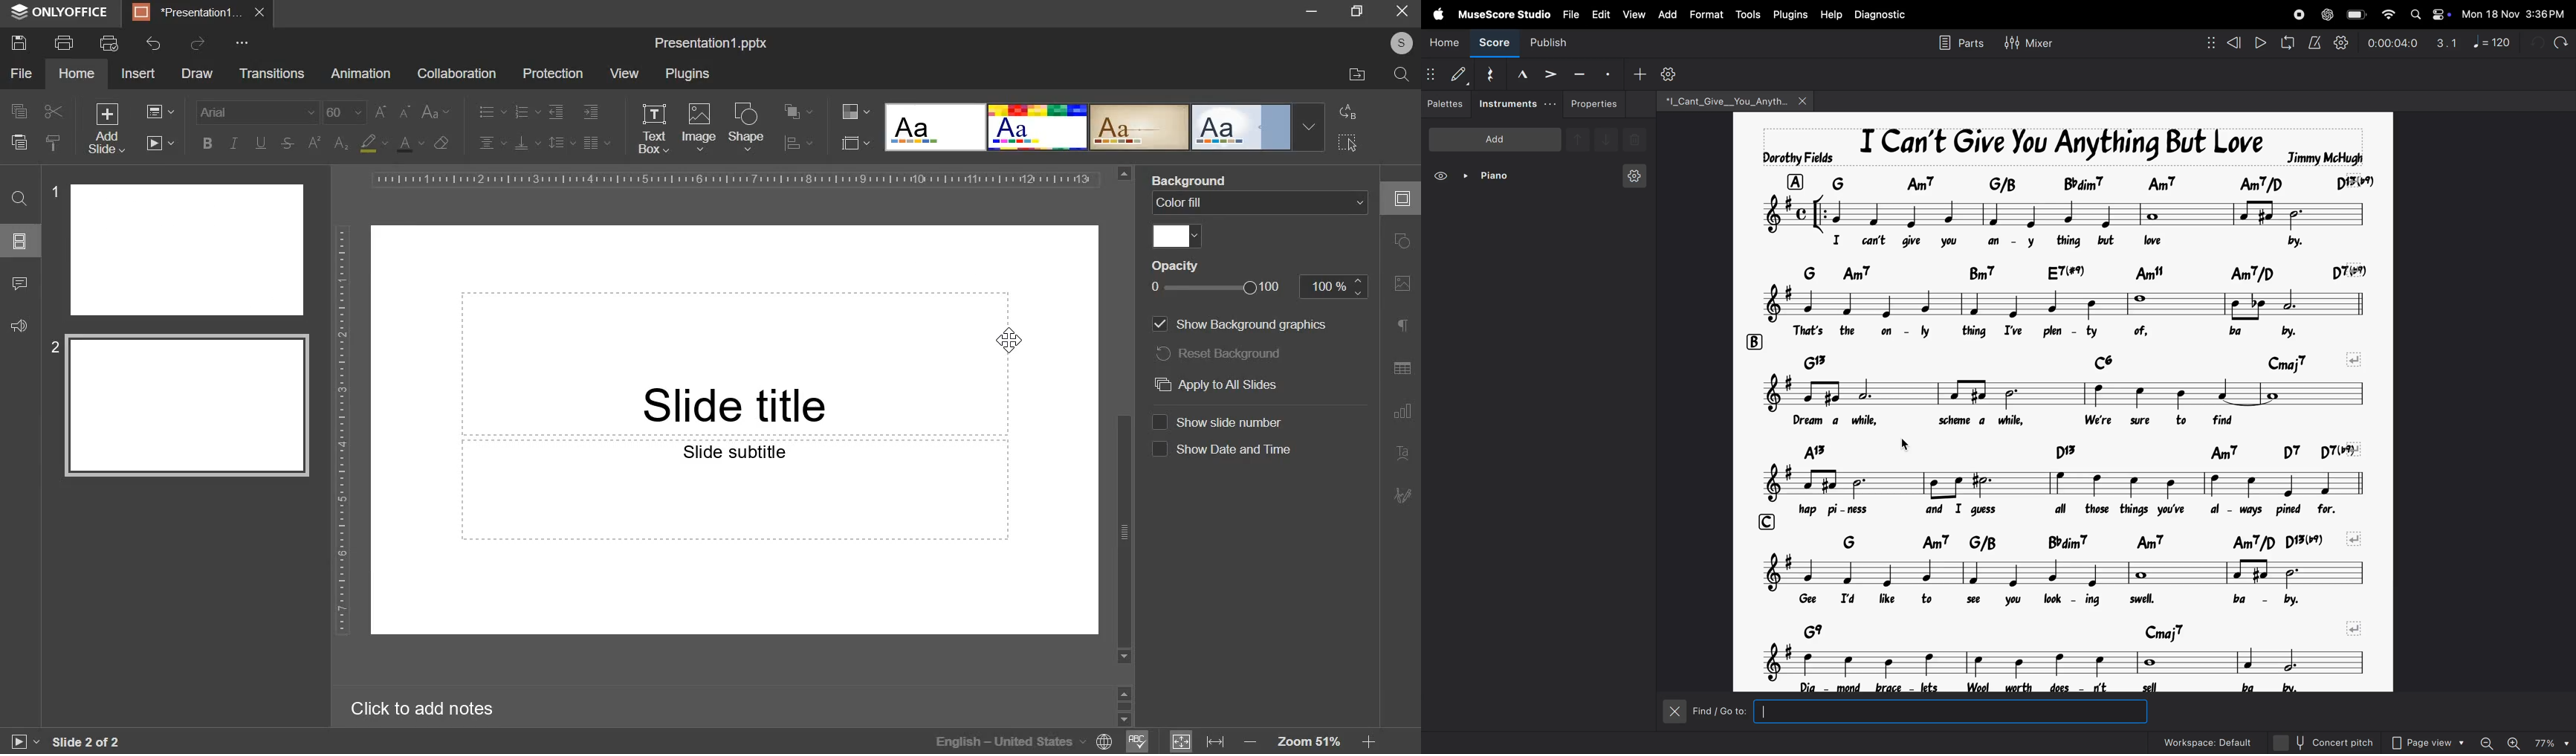 Image resolution: width=2576 pixels, height=756 pixels. I want to click on save, so click(18, 42).